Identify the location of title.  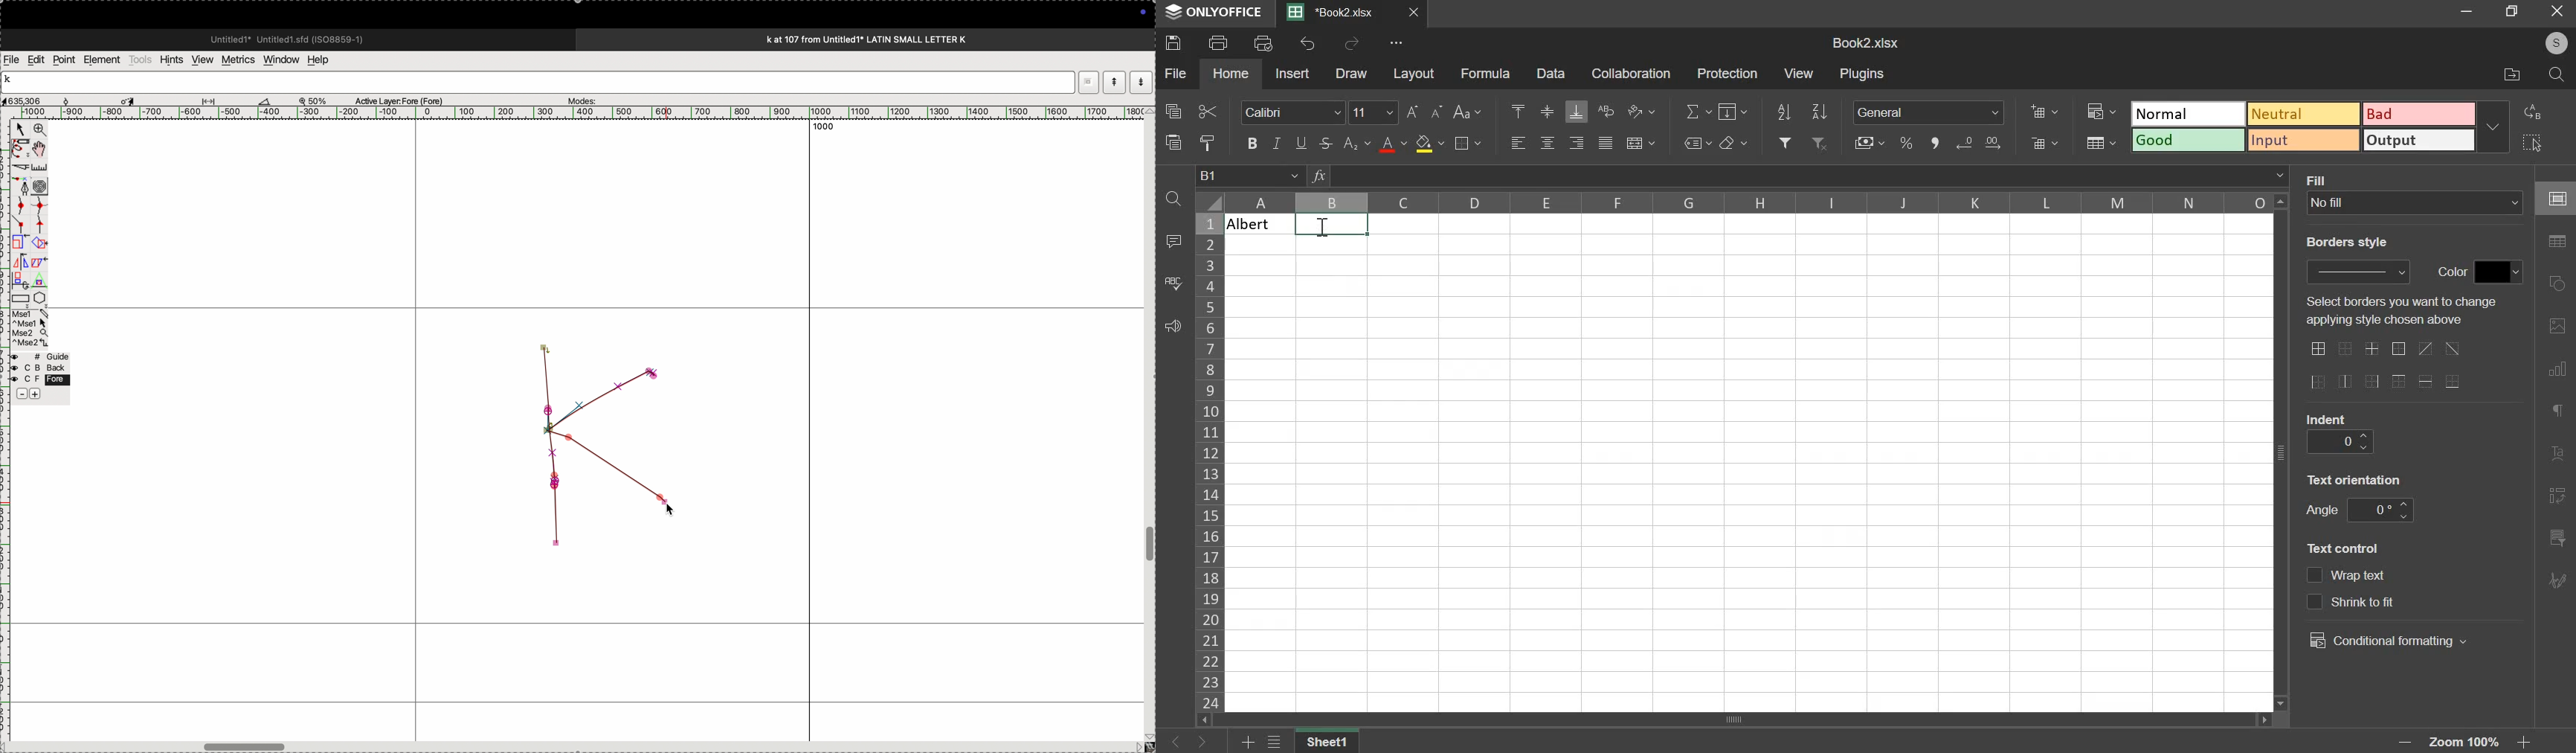
(892, 39).